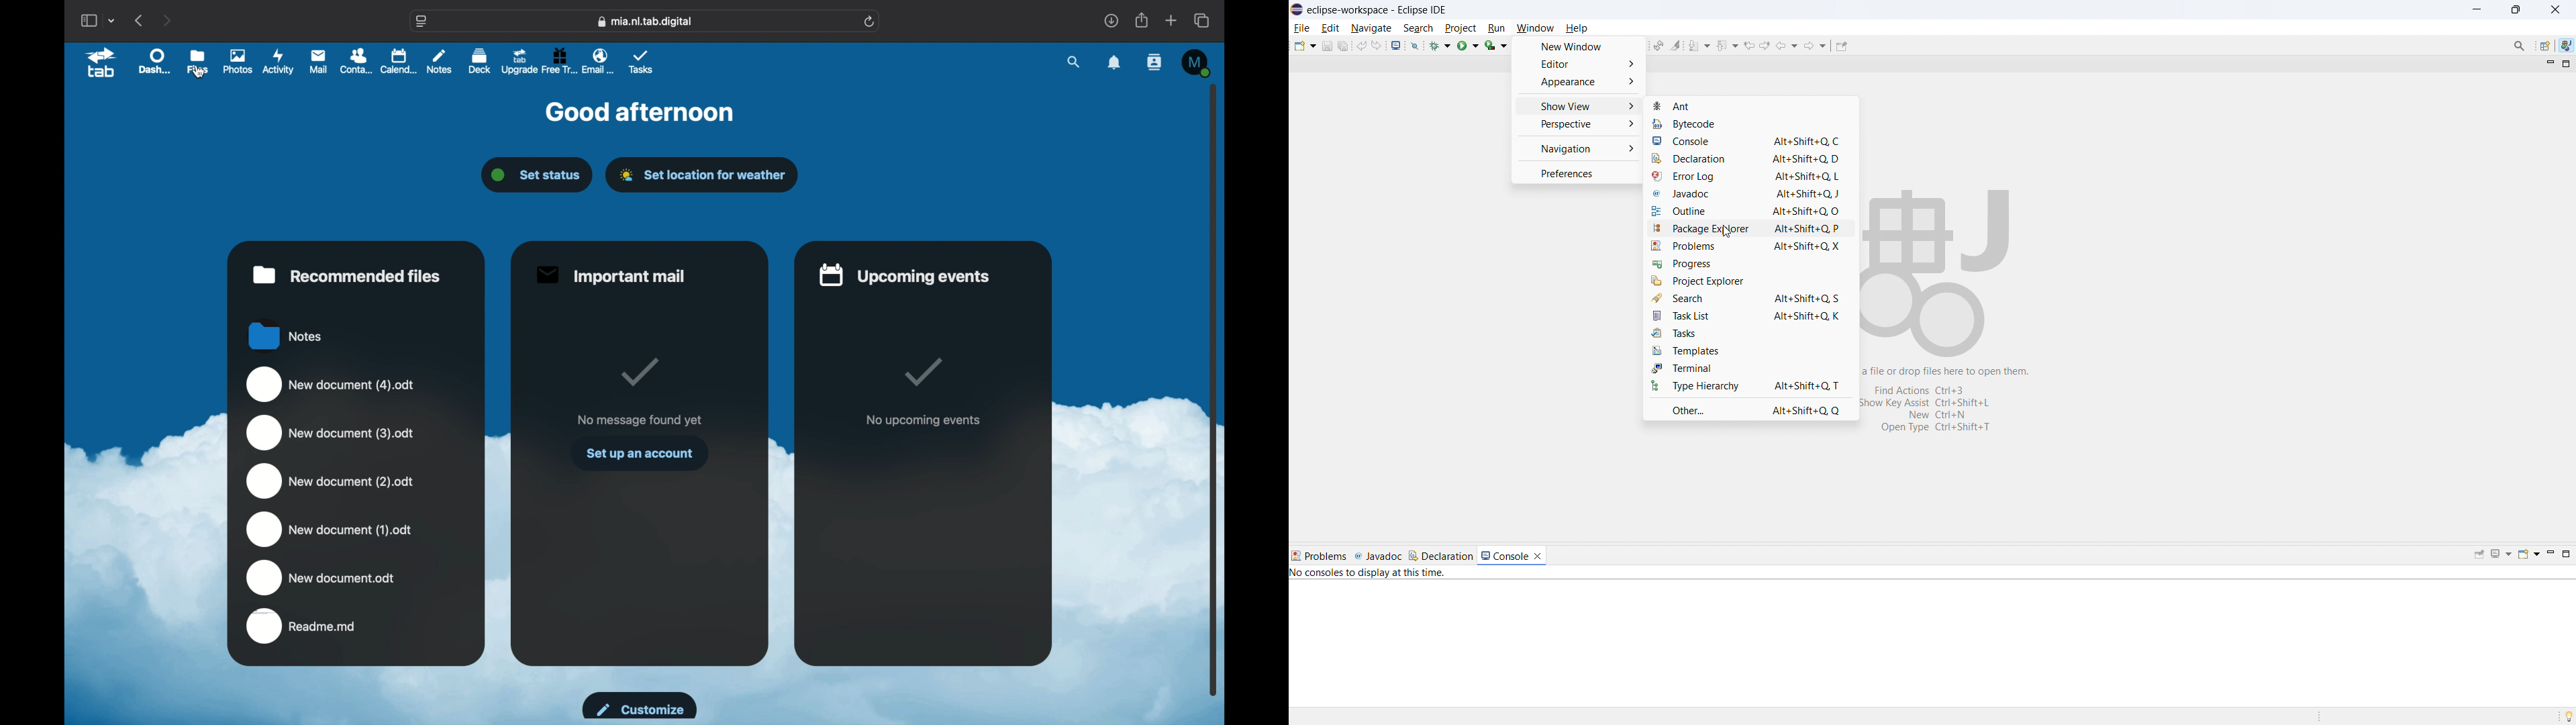 The image size is (2576, 728). I want to click on new tab, so click(1171, 20).